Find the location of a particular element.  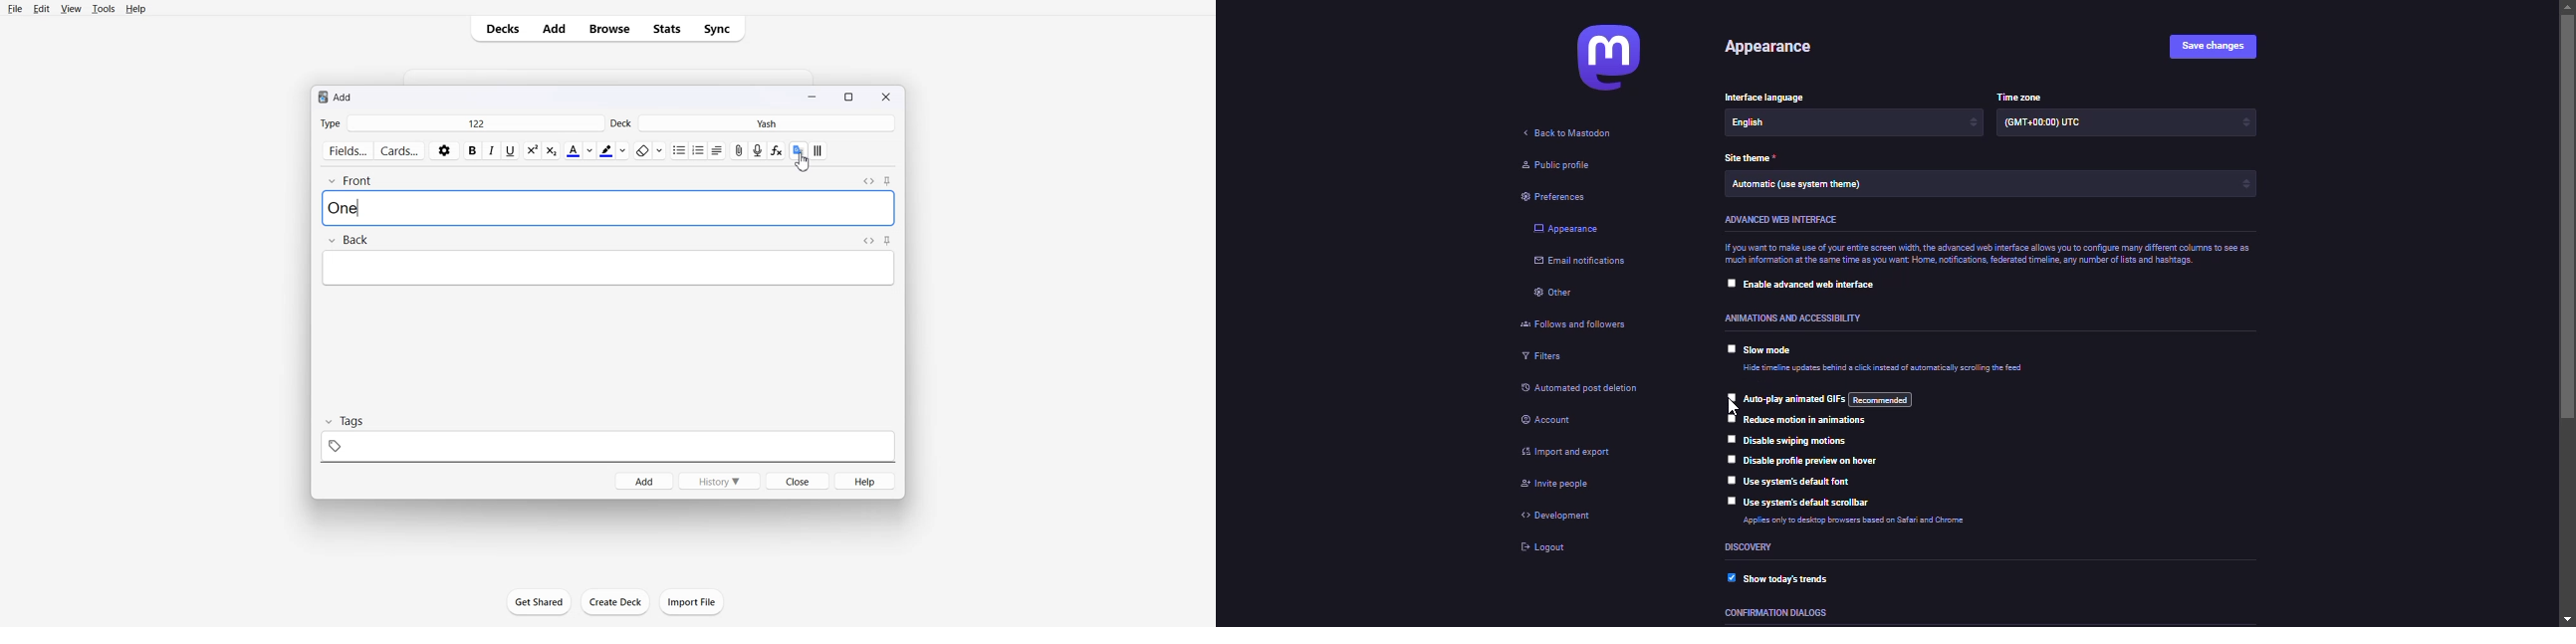

Remove format is located at coordinates (649, 150).